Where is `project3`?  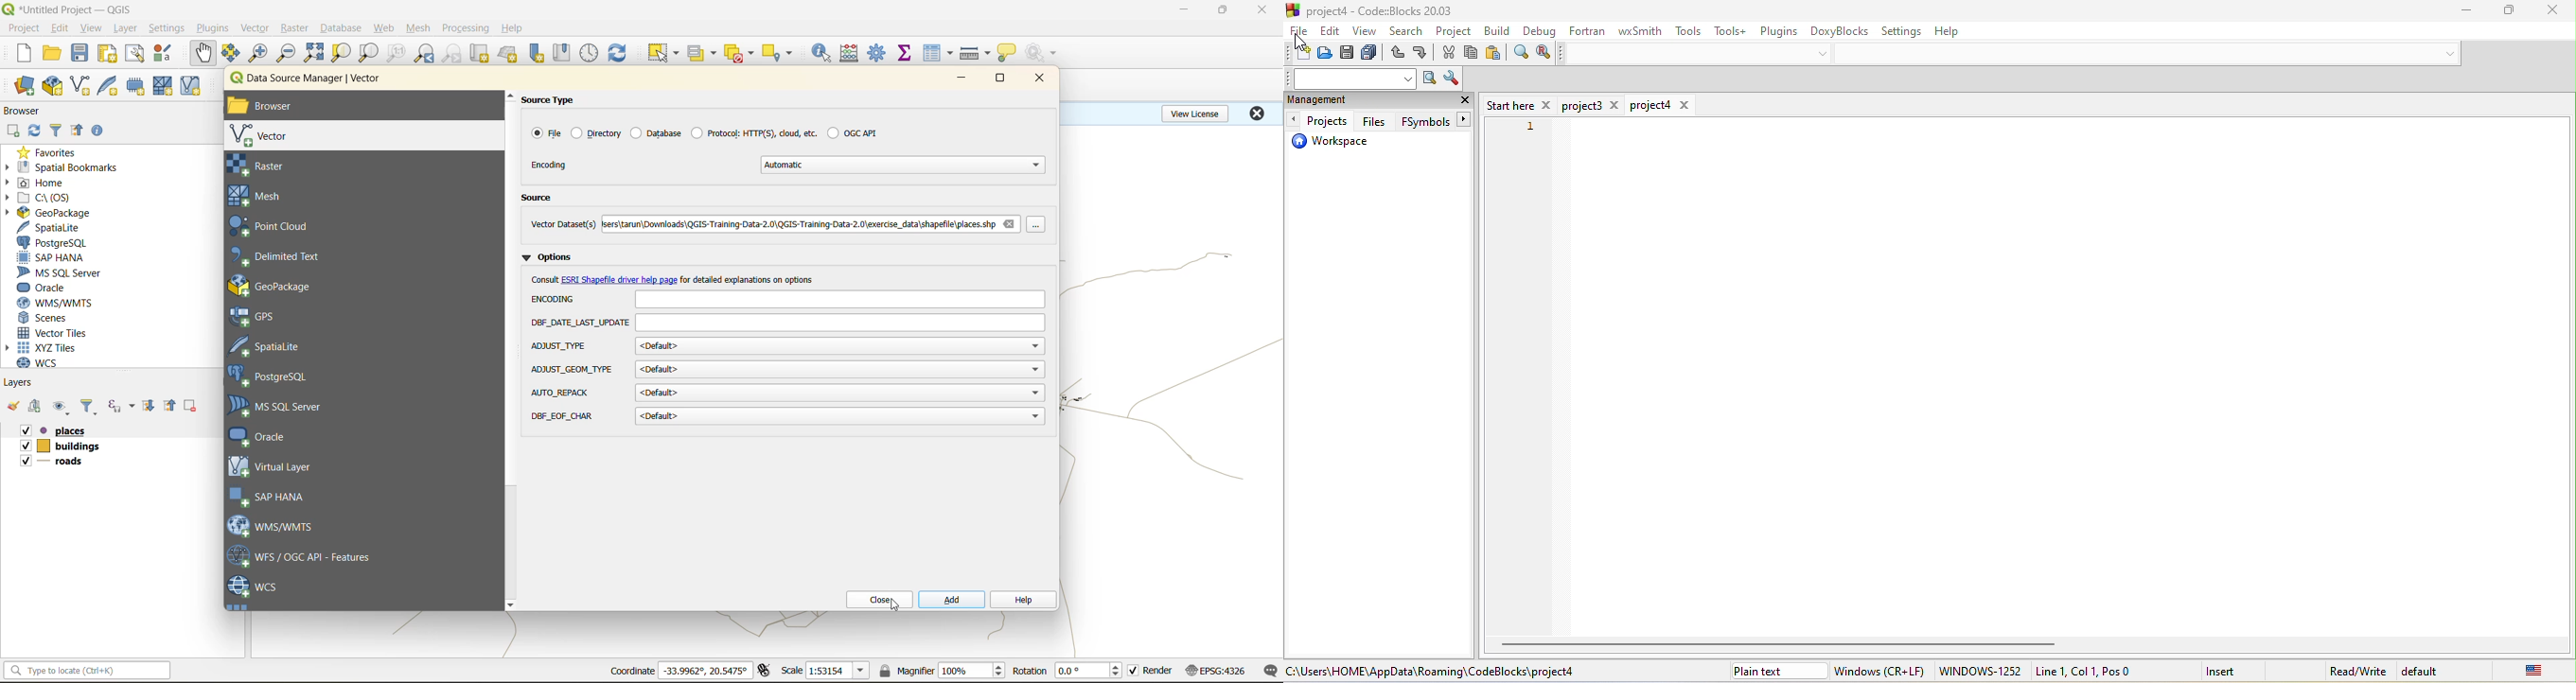
project3 is located at coordinates (1593, 106).